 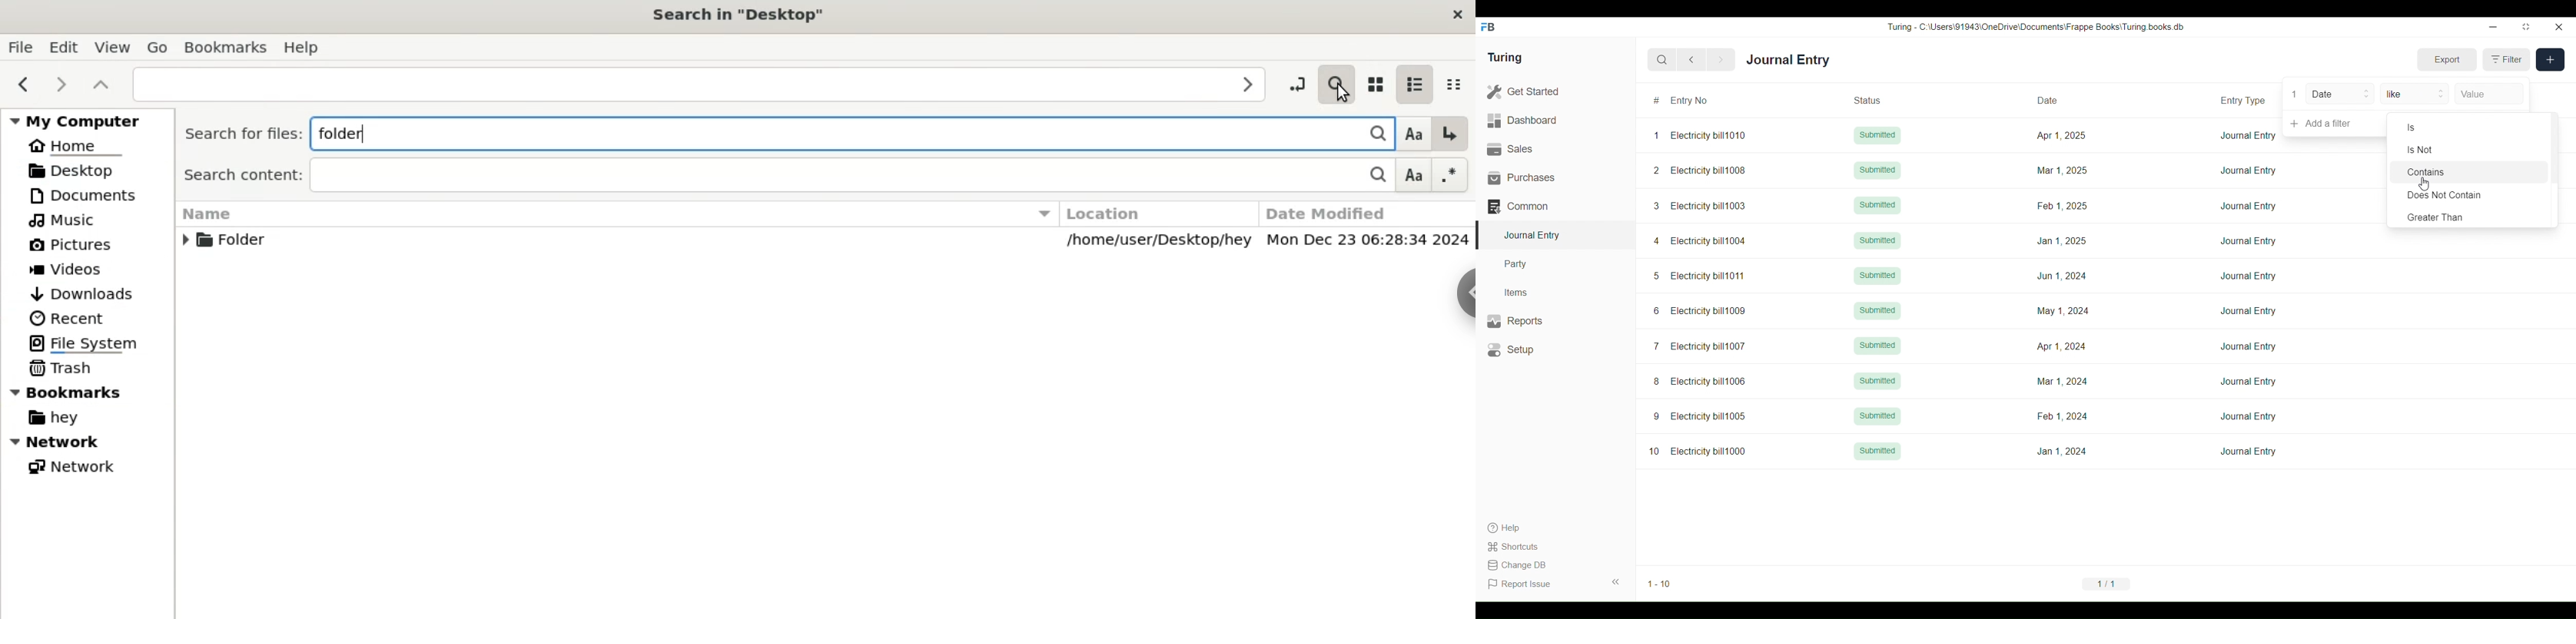 What do you see at coordinates (2249, 240) in the screenshot?
I see `Journal Entry` at bounding box center [2249, 240].